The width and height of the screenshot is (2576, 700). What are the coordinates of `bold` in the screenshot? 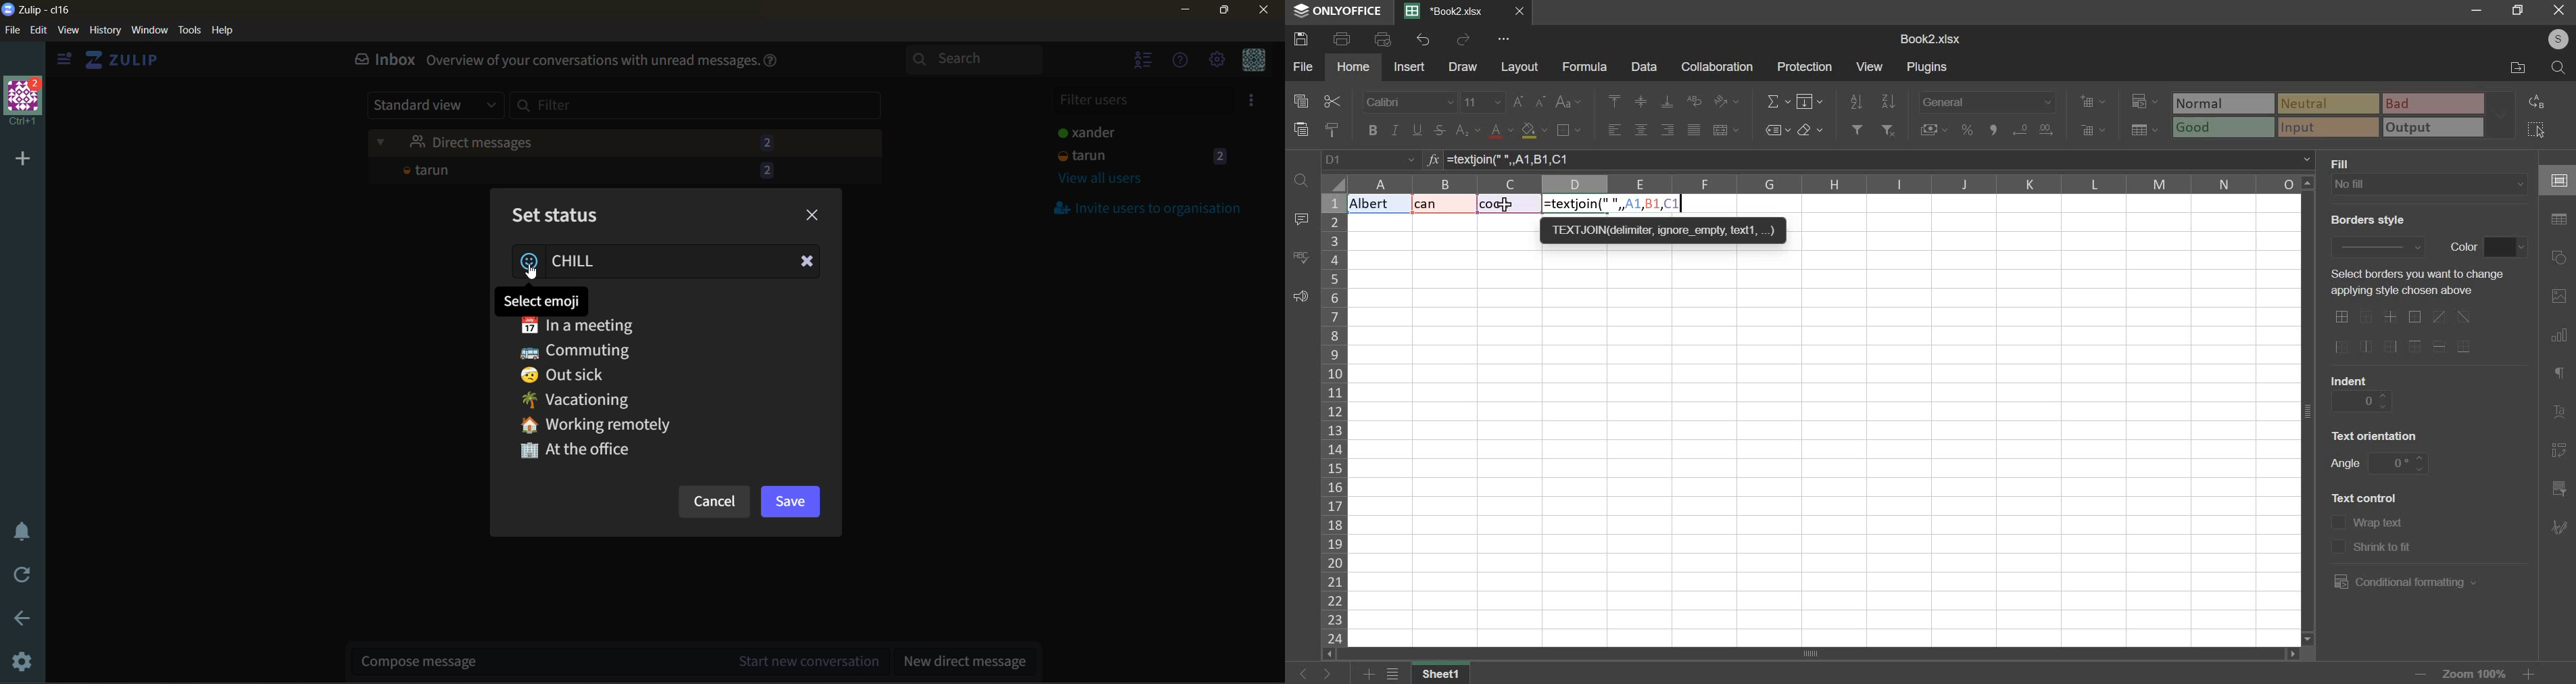 It's located at (1371, 130).